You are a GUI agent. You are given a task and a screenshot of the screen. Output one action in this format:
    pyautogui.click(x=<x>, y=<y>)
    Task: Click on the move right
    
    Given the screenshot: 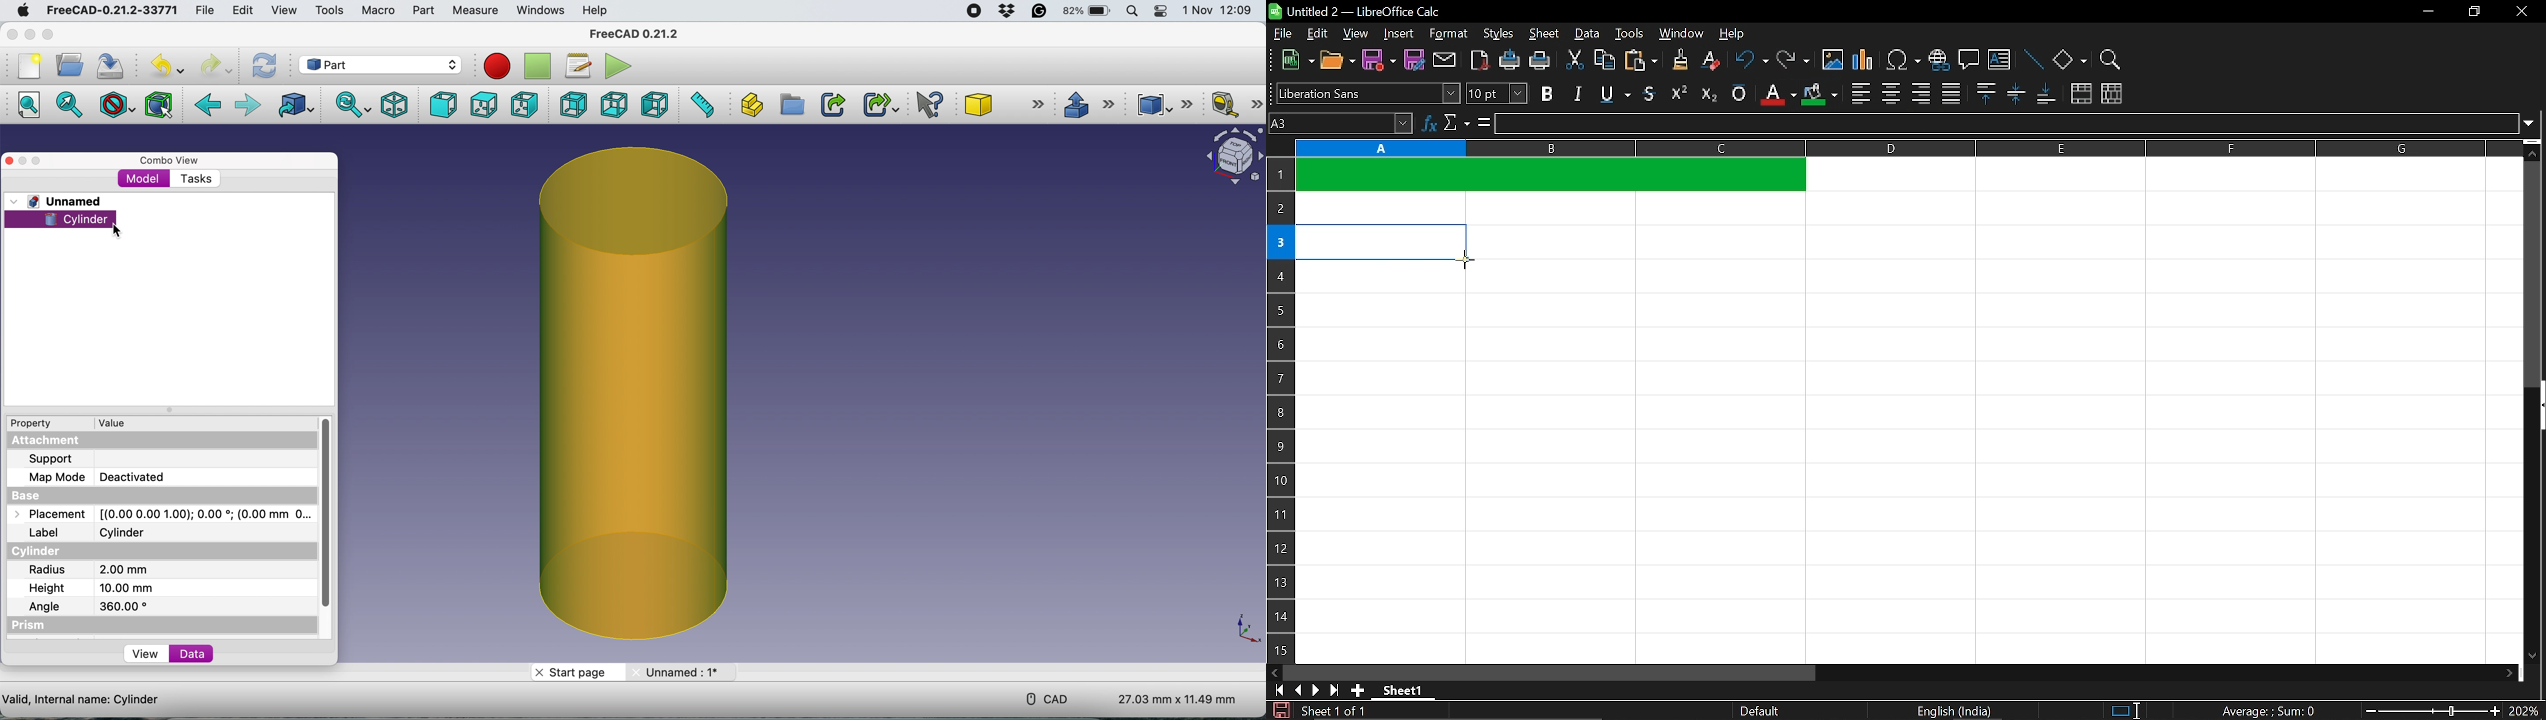 What is the action you would take?
    pyautogui.click(x=2511, y=672)
    